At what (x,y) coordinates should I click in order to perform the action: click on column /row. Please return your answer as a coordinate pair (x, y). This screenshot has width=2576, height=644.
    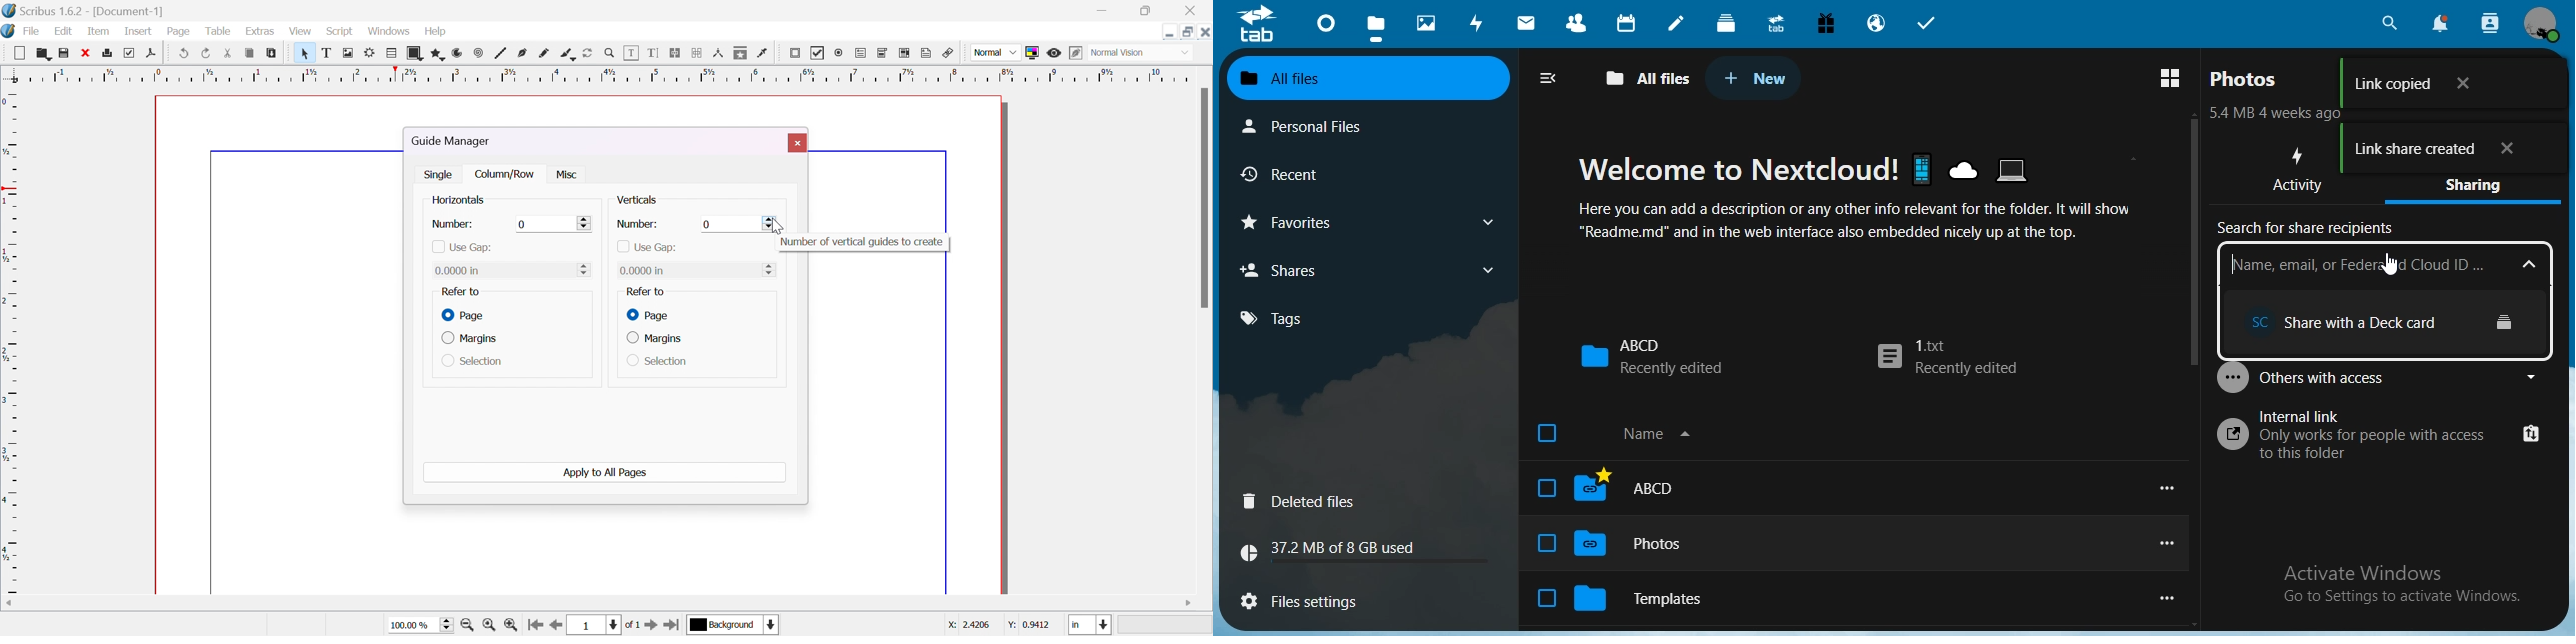
    Looking at the image, I should click on (507, 174).